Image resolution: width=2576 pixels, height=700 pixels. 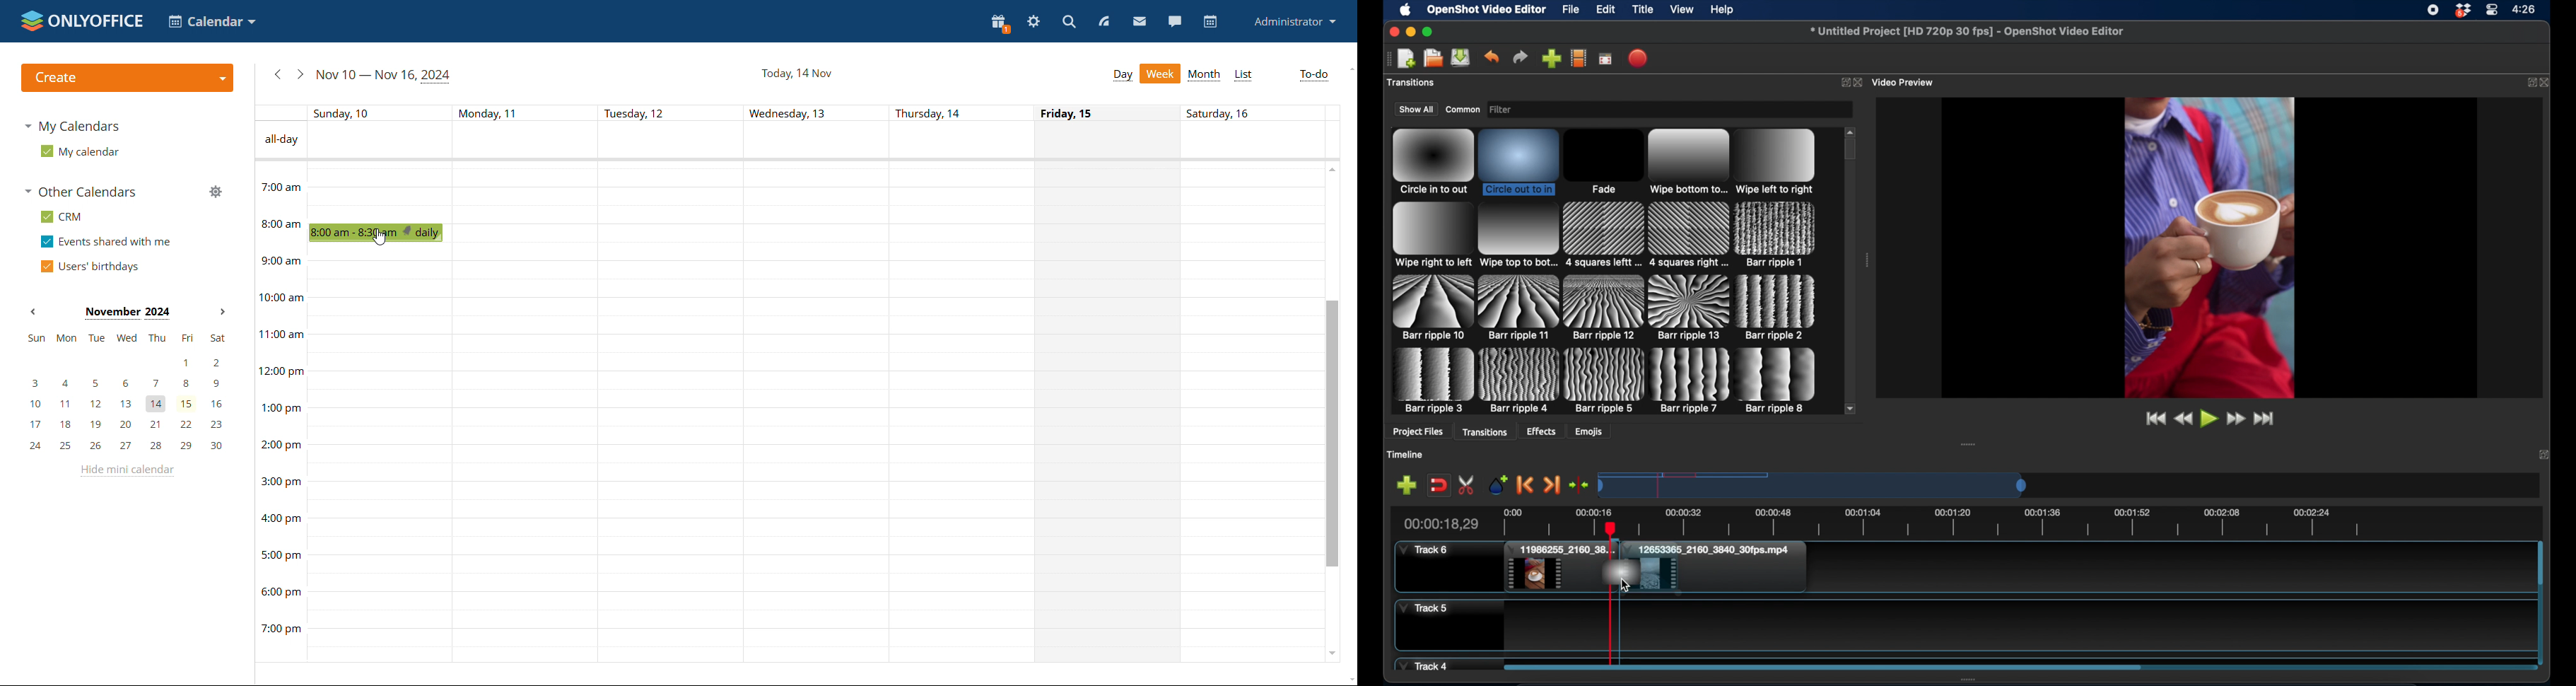 What do you see at coordinates (2266, 419) in the screenshot?
I see `jump to end` at bounding box center [2266, 419].